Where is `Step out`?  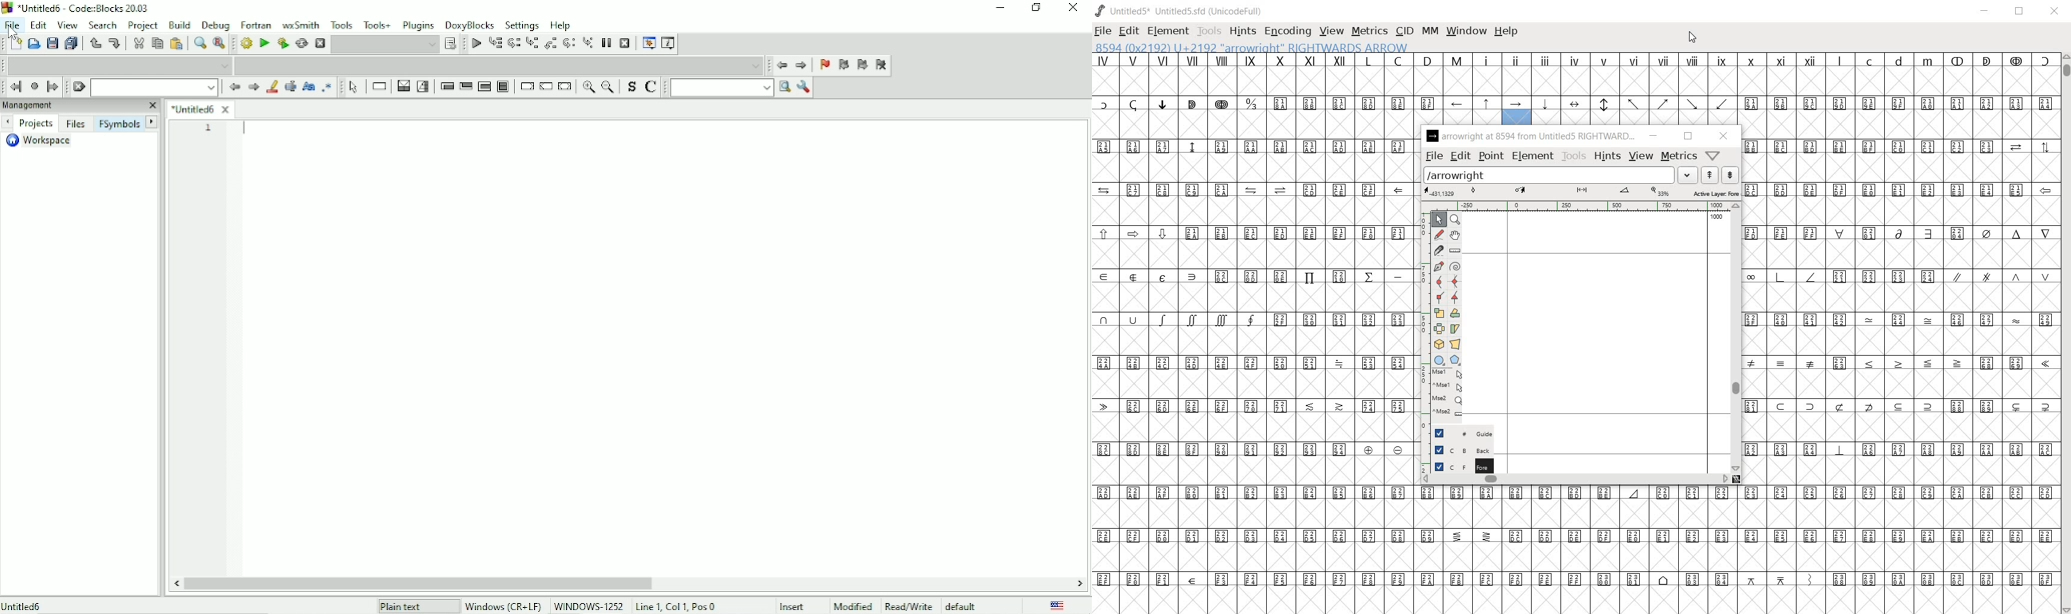 Step out is located at coordinates (552, 45).